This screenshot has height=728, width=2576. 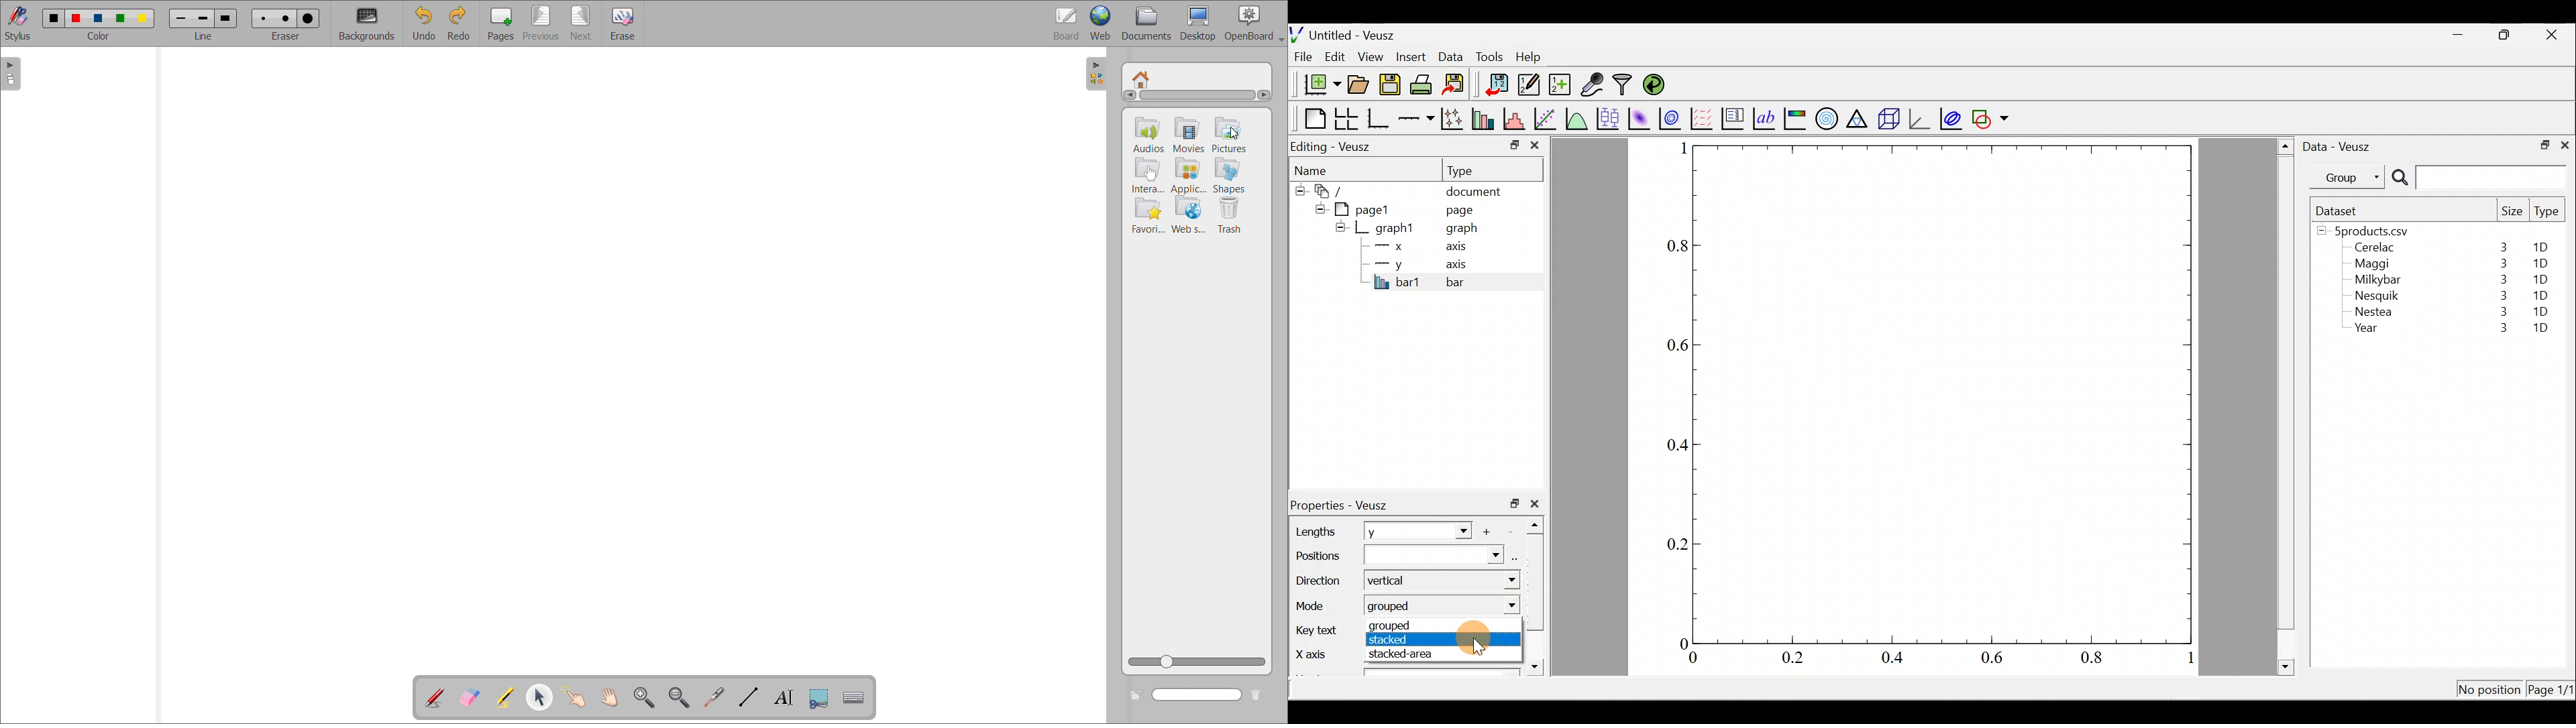 What do you see at coordinates (1320, 169) in the screenshot?
I see `Name` at bounding box center [1320, 169].